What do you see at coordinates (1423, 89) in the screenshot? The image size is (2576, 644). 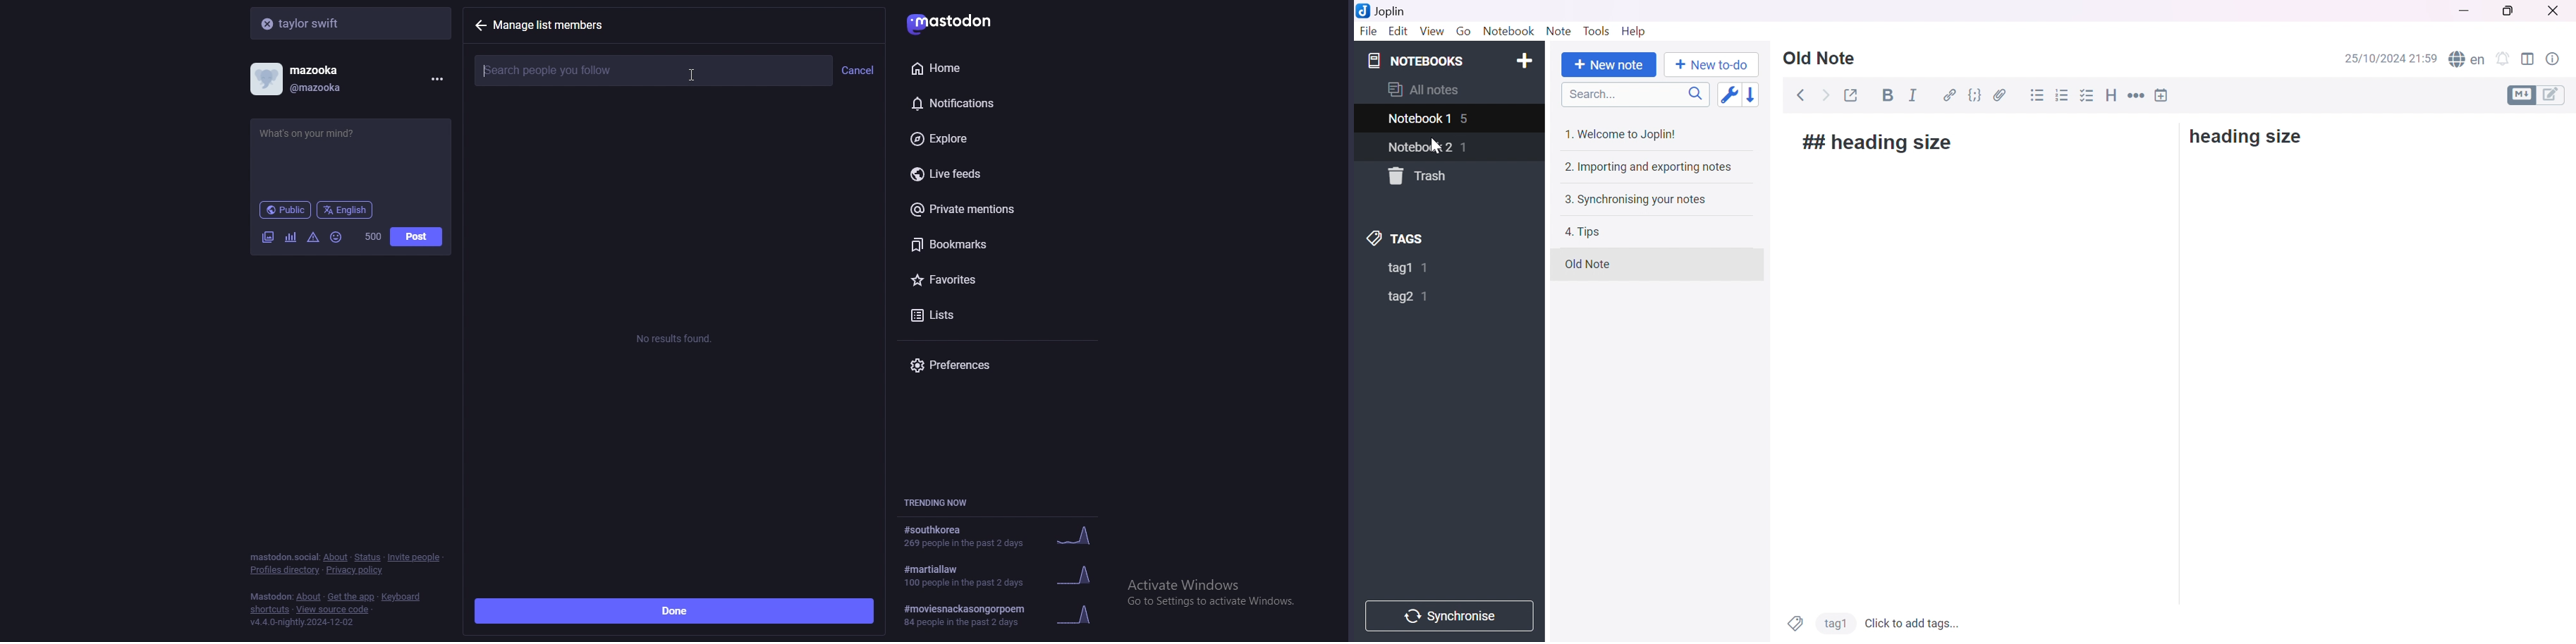 I see `All notes` at bounding box center [1423, 89].